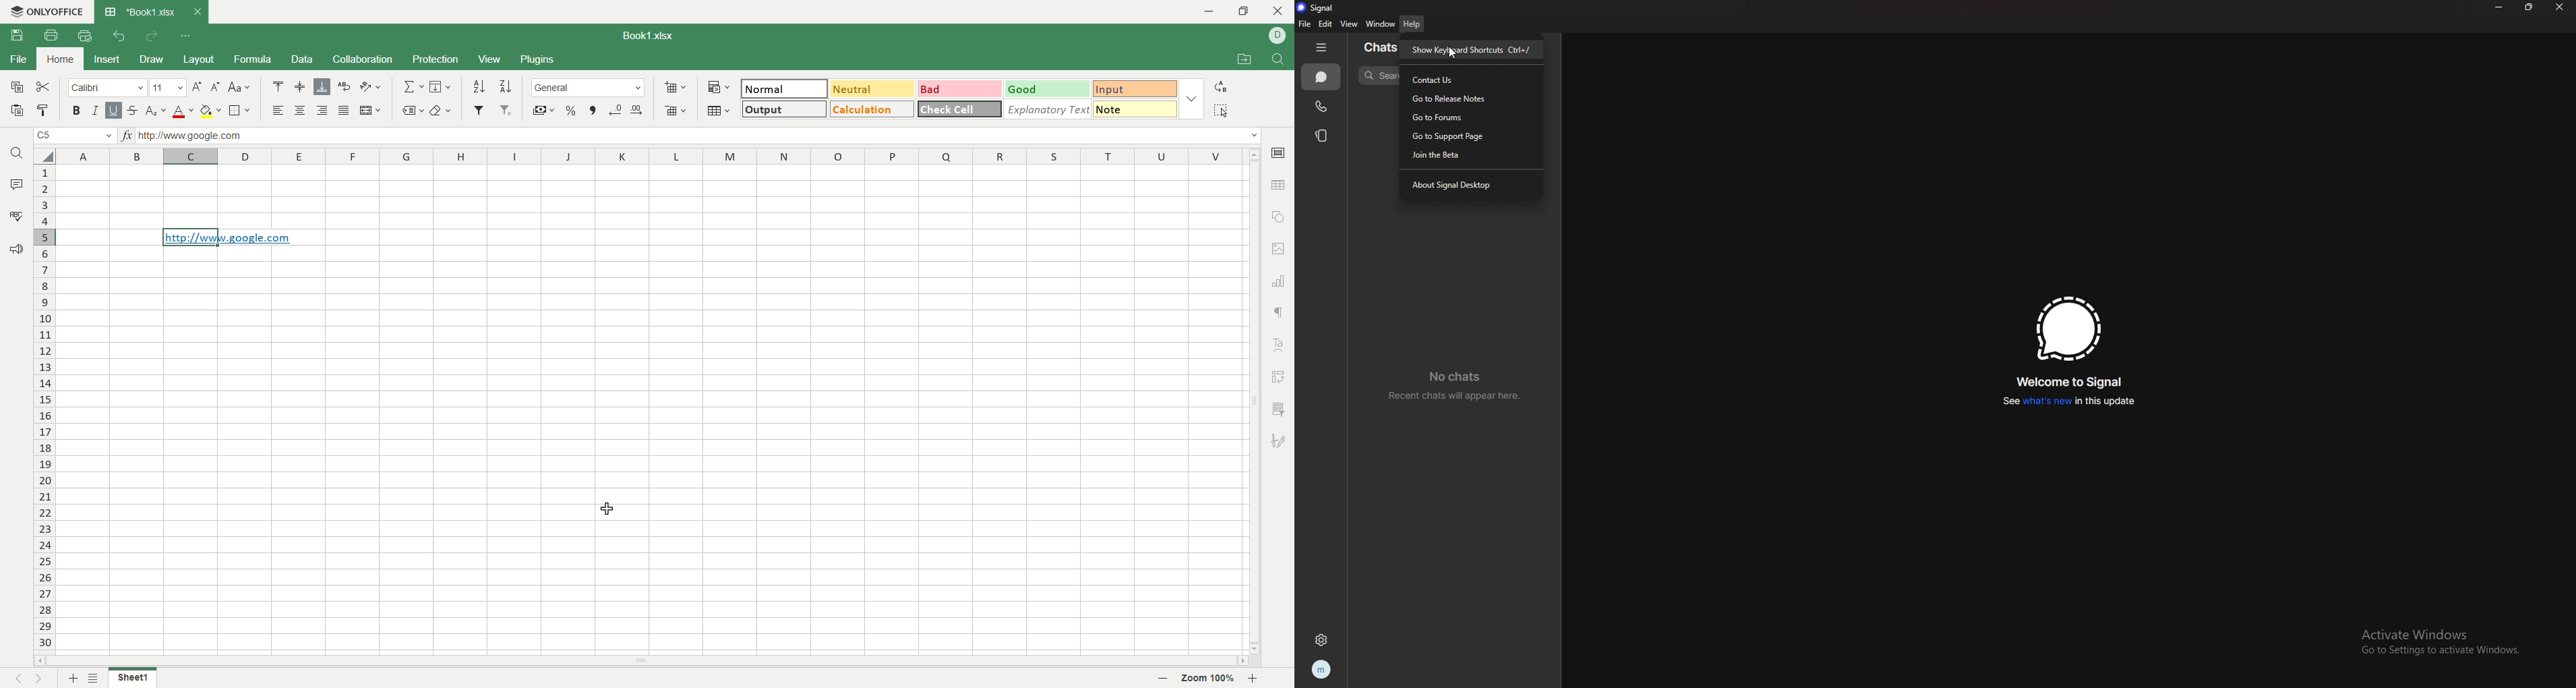 The height and width of the screenshot is (700, 2576). I want to click on wrap text, so click(345, 86).